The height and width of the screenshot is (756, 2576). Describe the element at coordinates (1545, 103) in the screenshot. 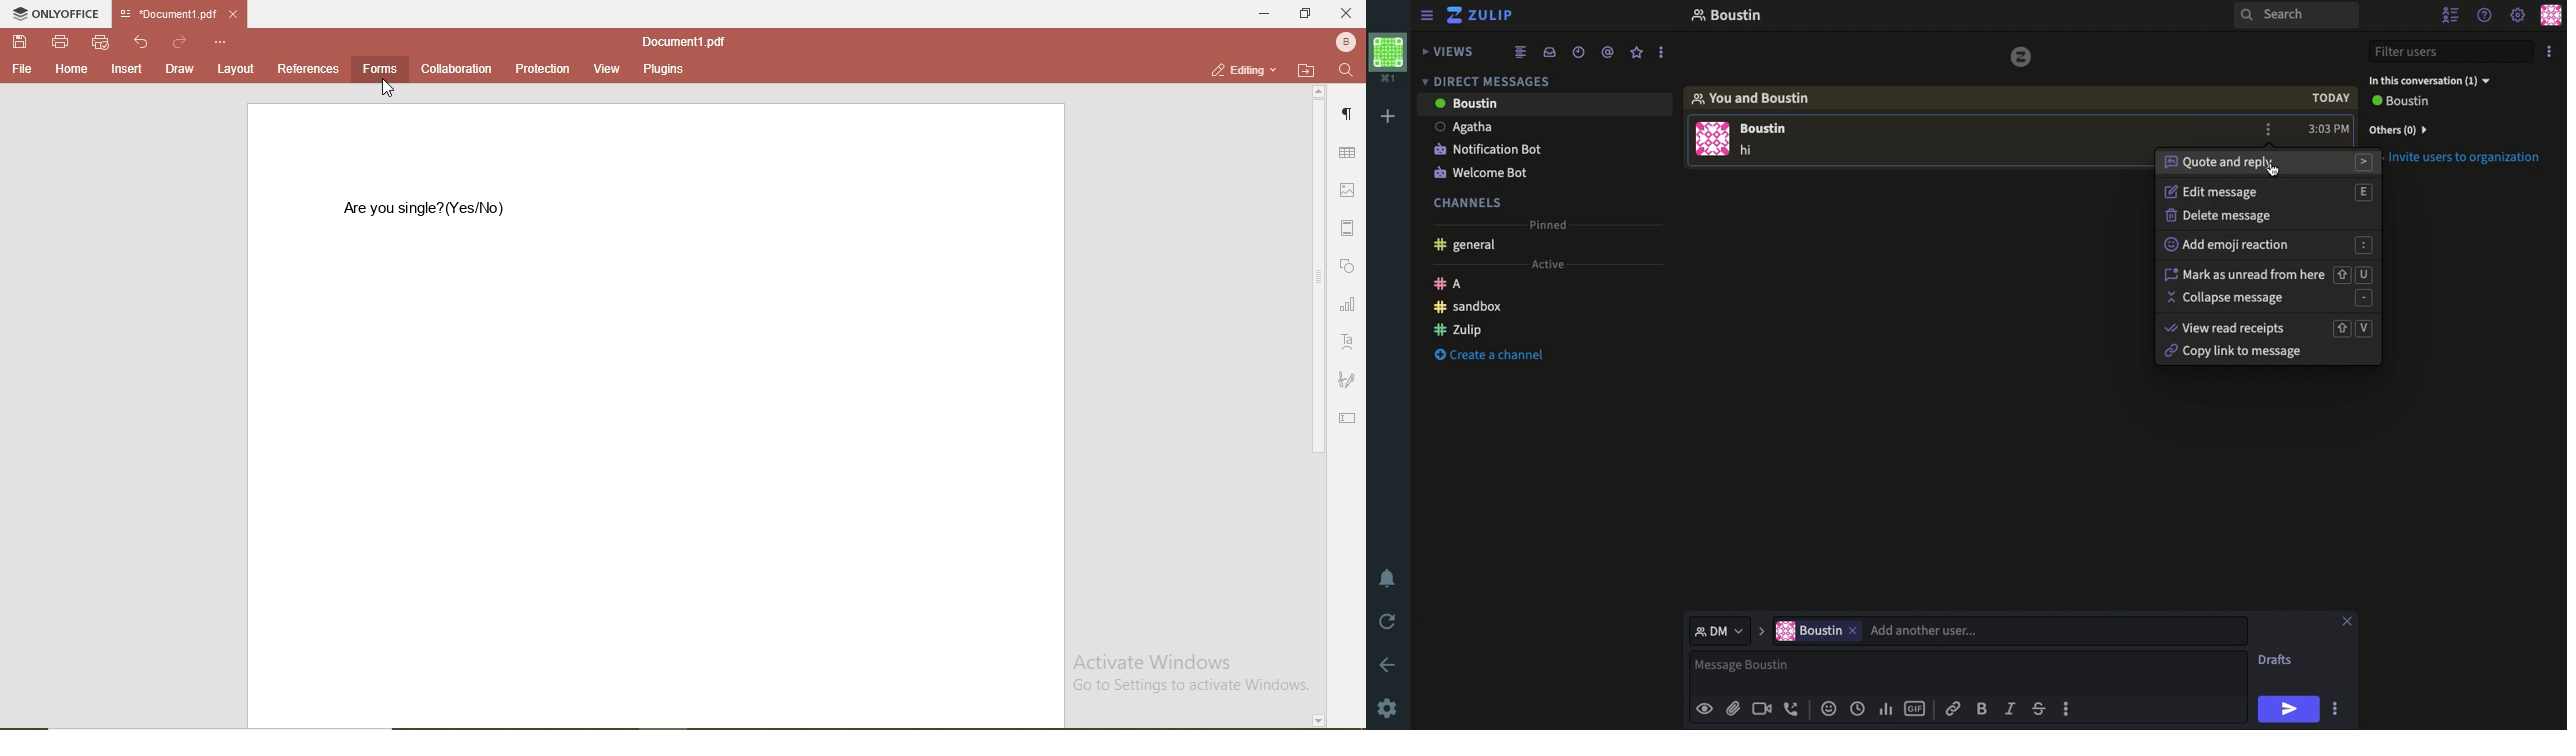

I see `User` at that location.